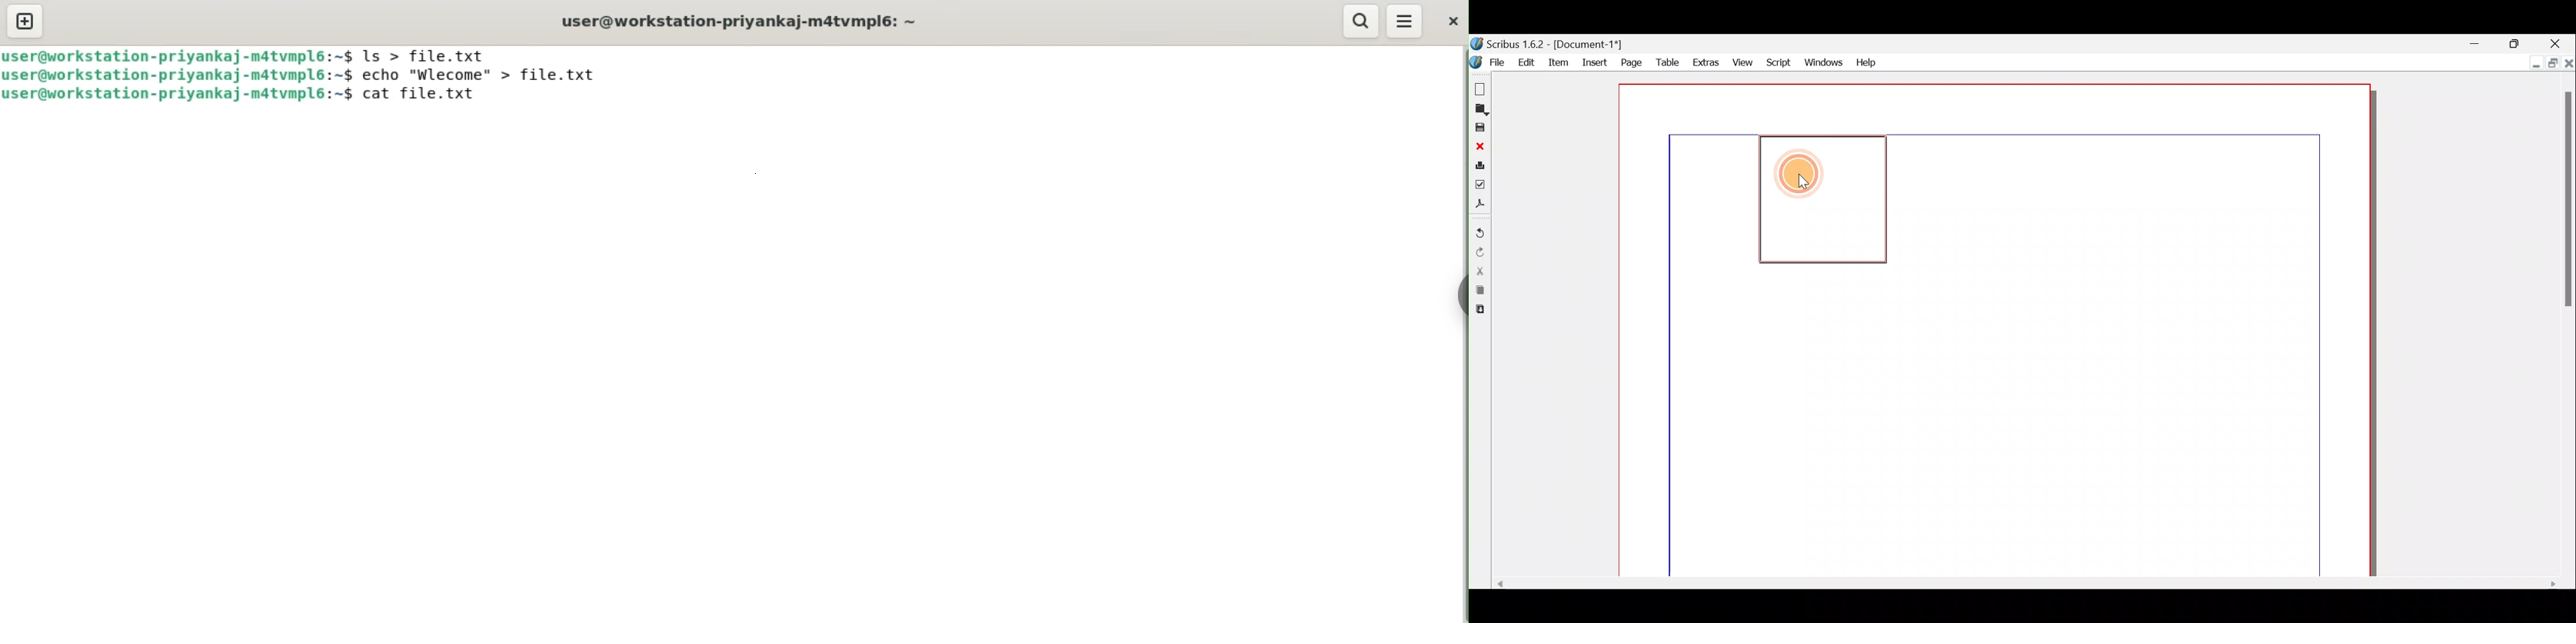 The height and width of the screenshot is (644, 2576). I want to click on Redo, so click(1480, 253).